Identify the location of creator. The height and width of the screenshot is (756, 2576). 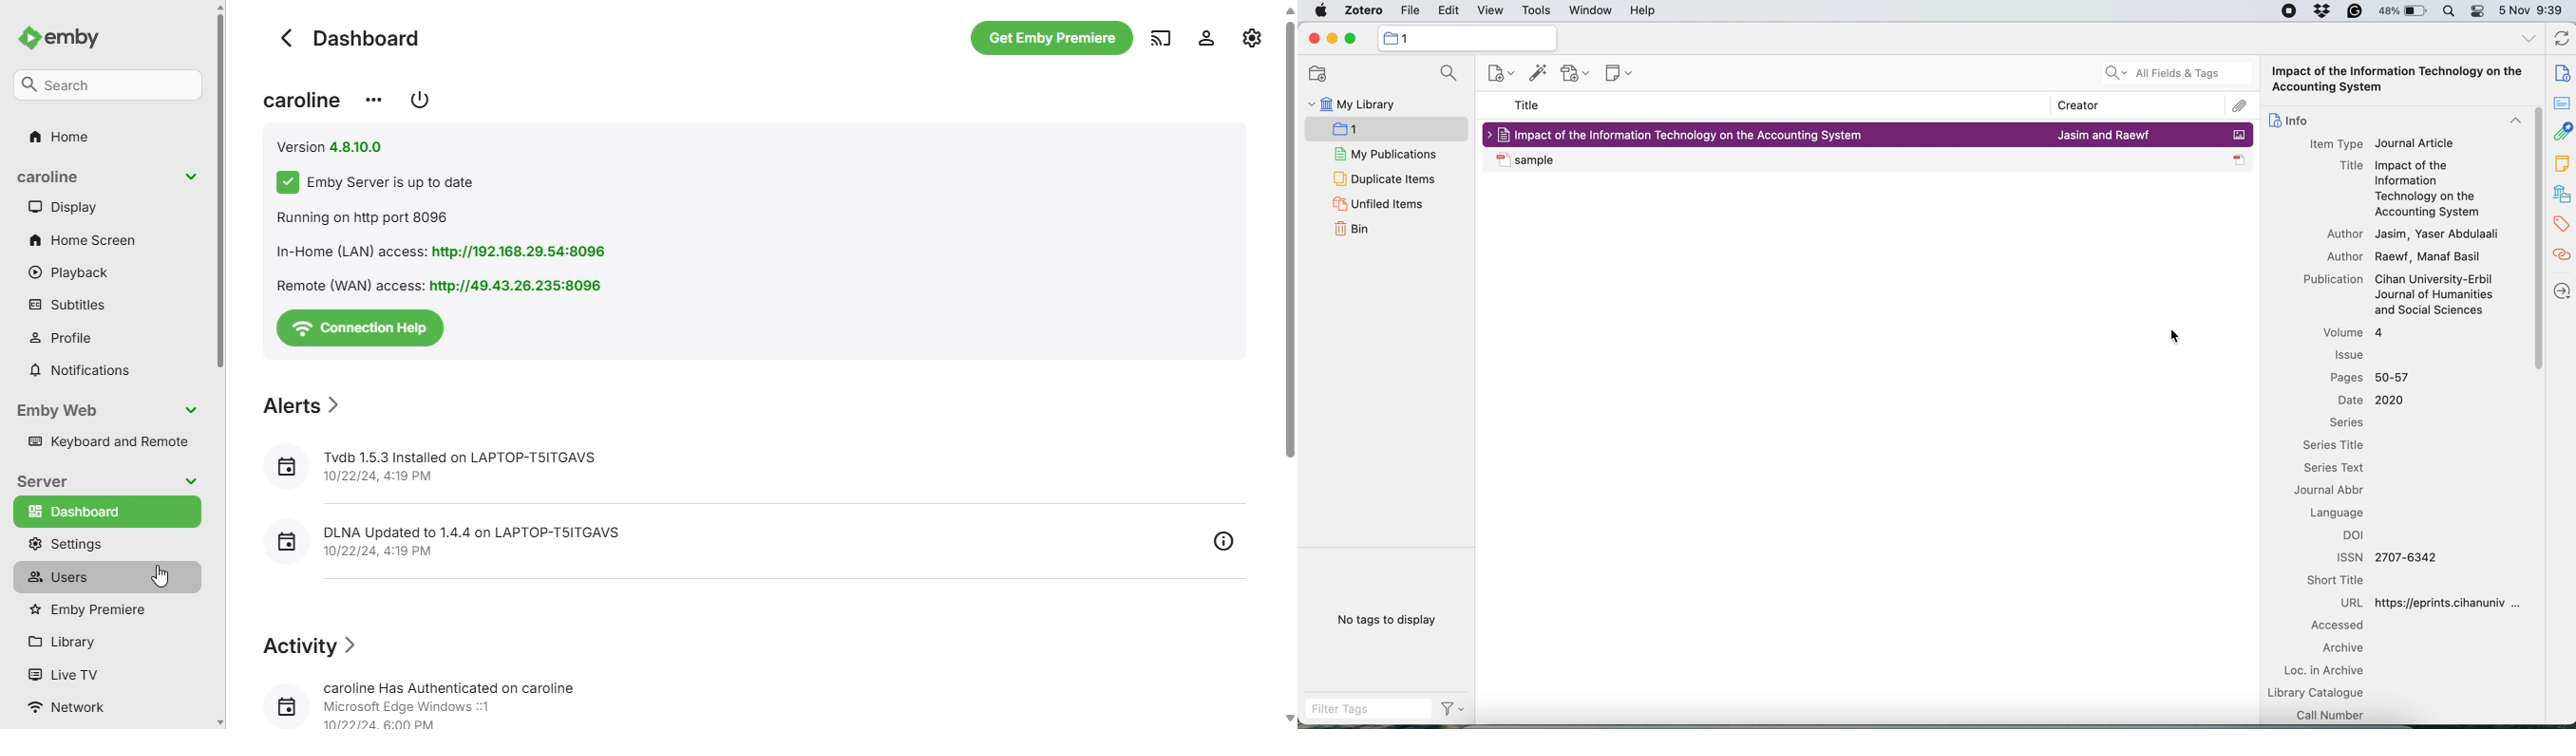
(2088, 106).